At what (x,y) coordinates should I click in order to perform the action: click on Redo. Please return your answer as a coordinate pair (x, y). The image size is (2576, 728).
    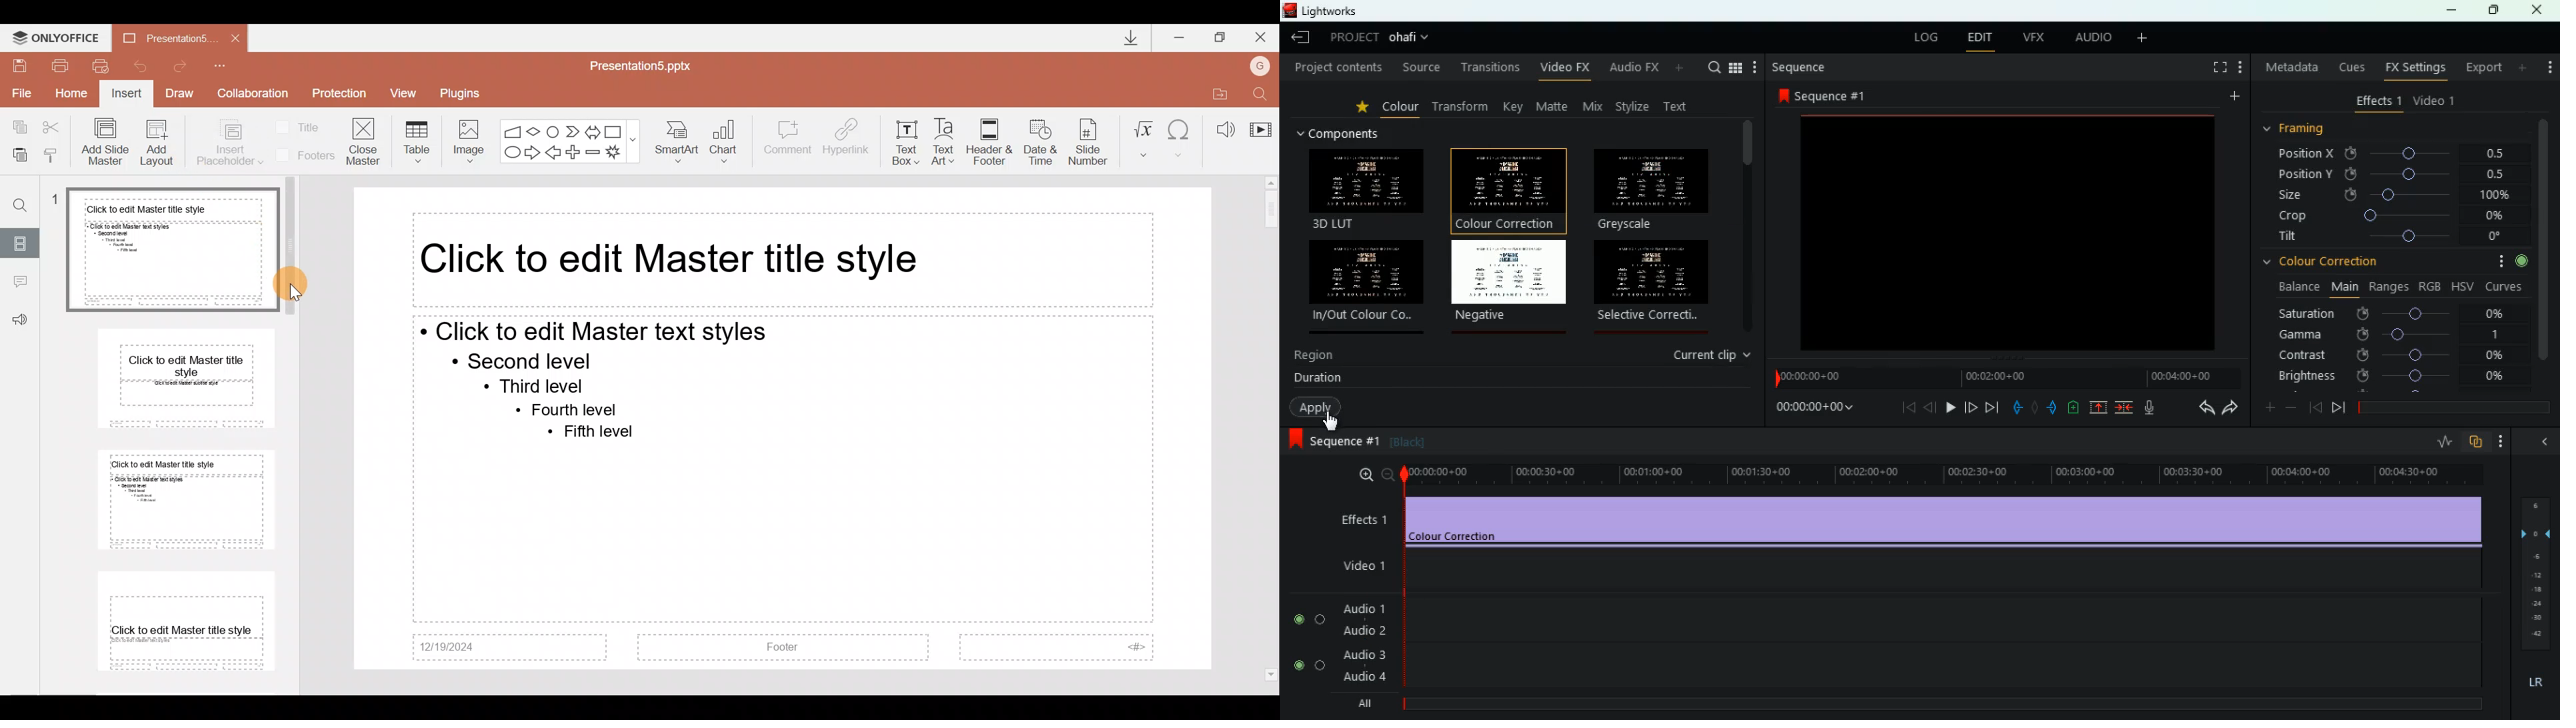
    Looking at the image, I should click on (185, 66).